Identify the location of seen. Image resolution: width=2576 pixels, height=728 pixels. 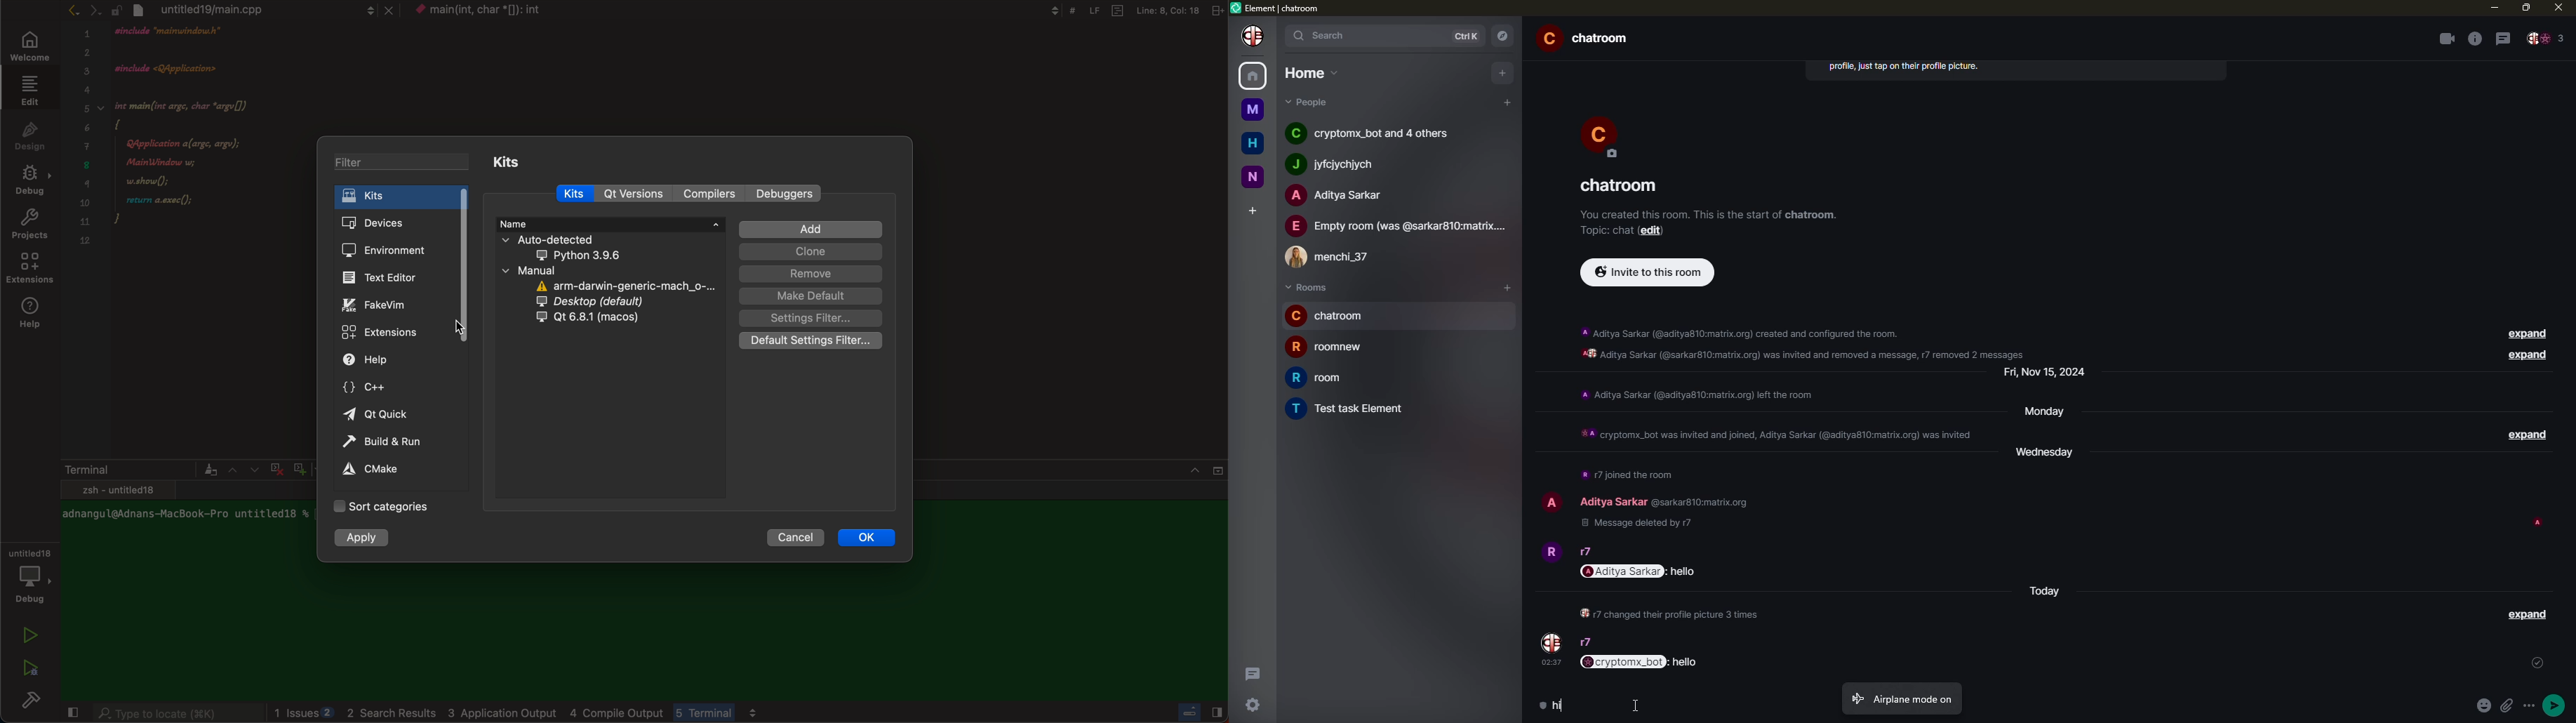
(2537, 522).